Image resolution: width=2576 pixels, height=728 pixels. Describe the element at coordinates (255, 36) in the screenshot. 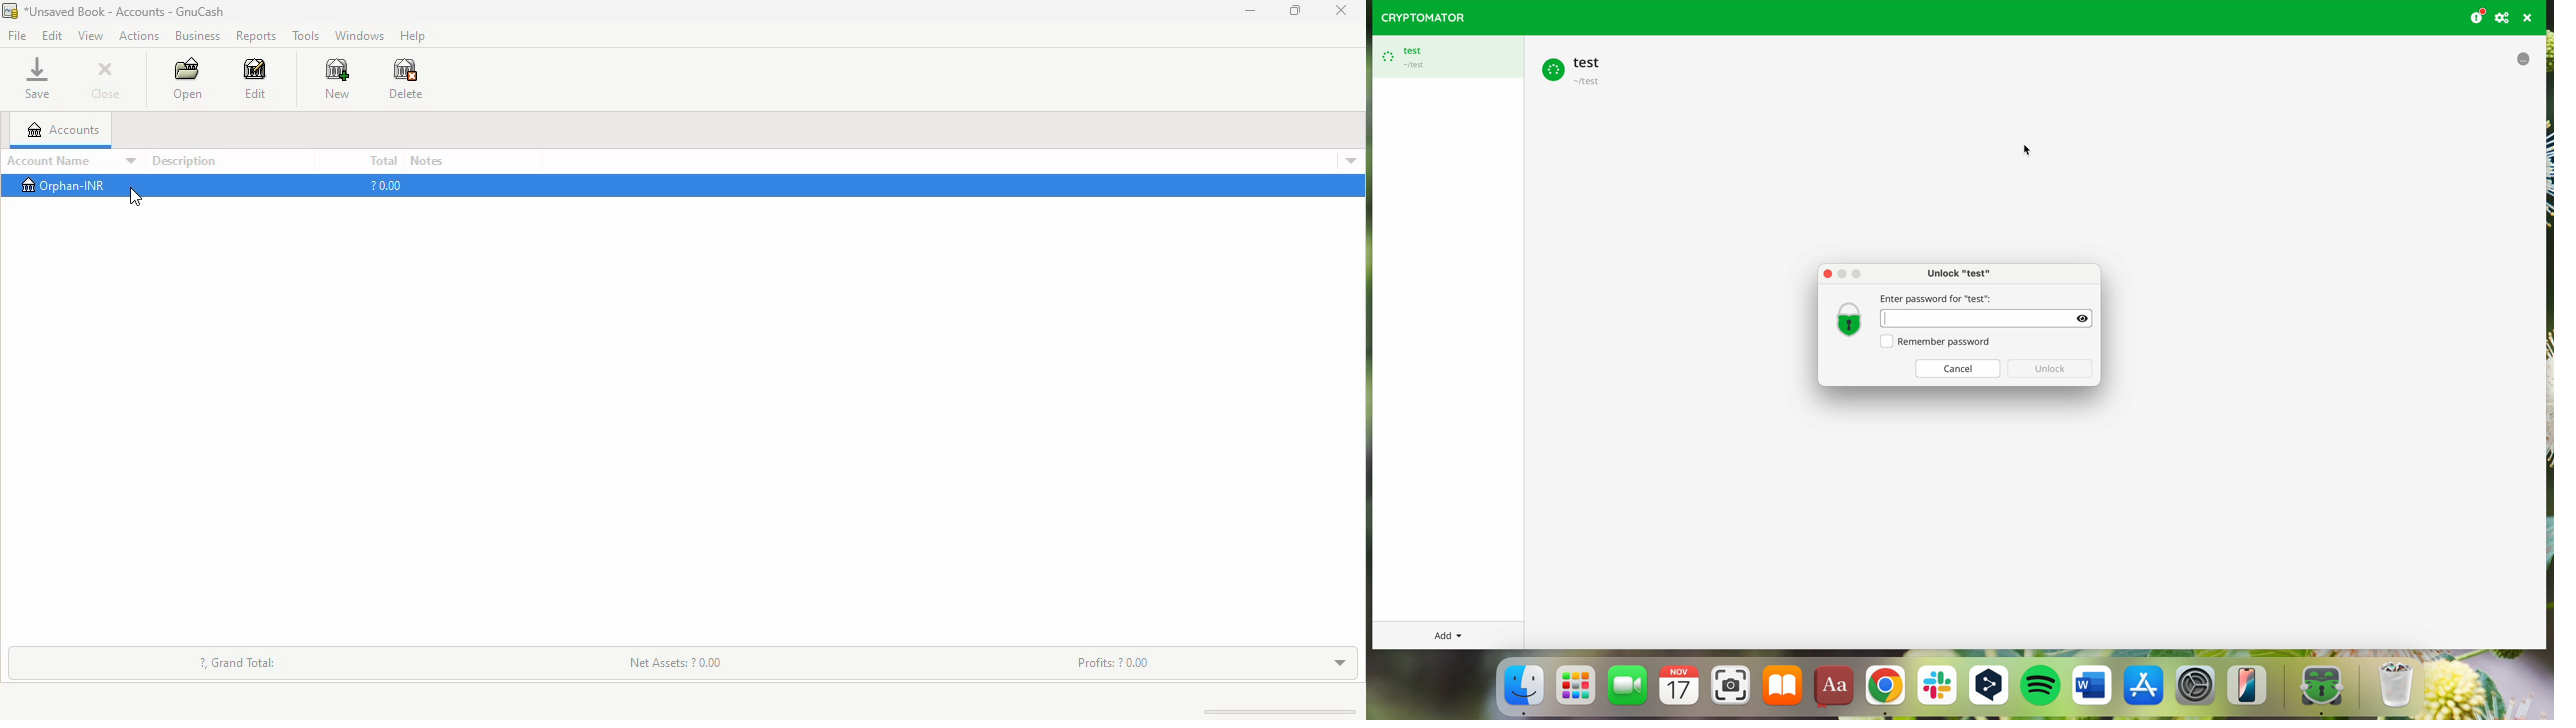

I see `reports` at that location.